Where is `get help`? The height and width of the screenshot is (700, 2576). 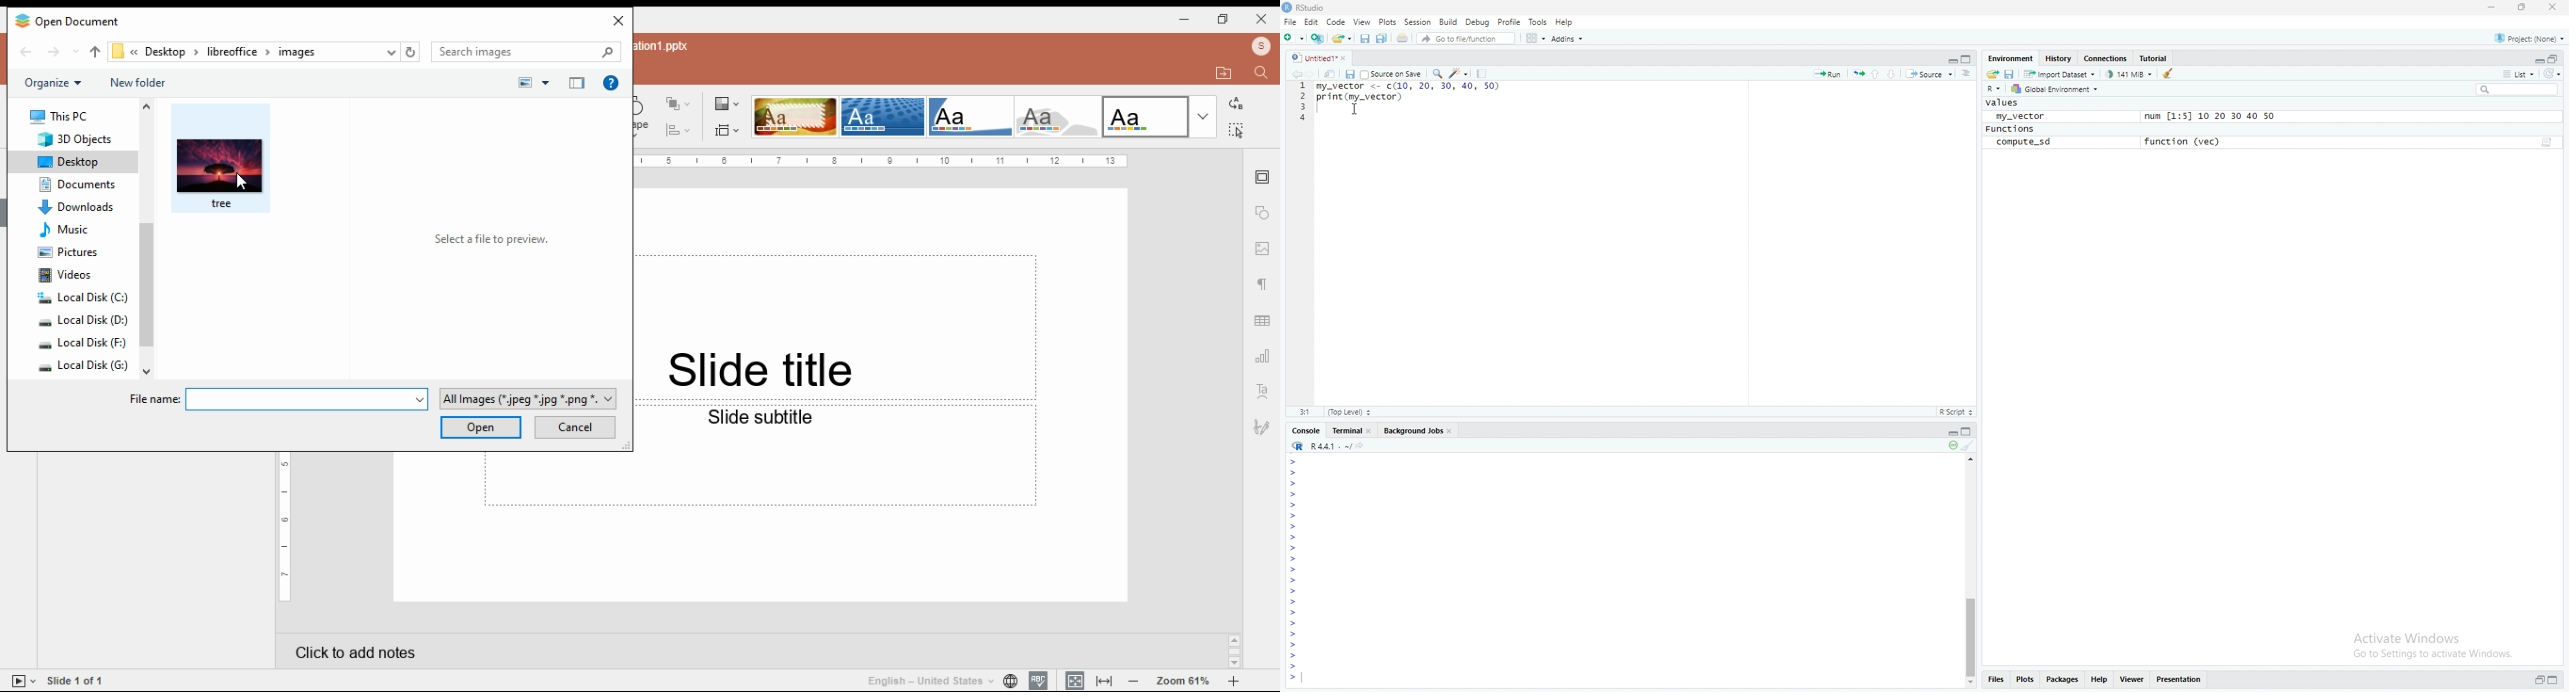 get help is located at coordinates (611, 83).